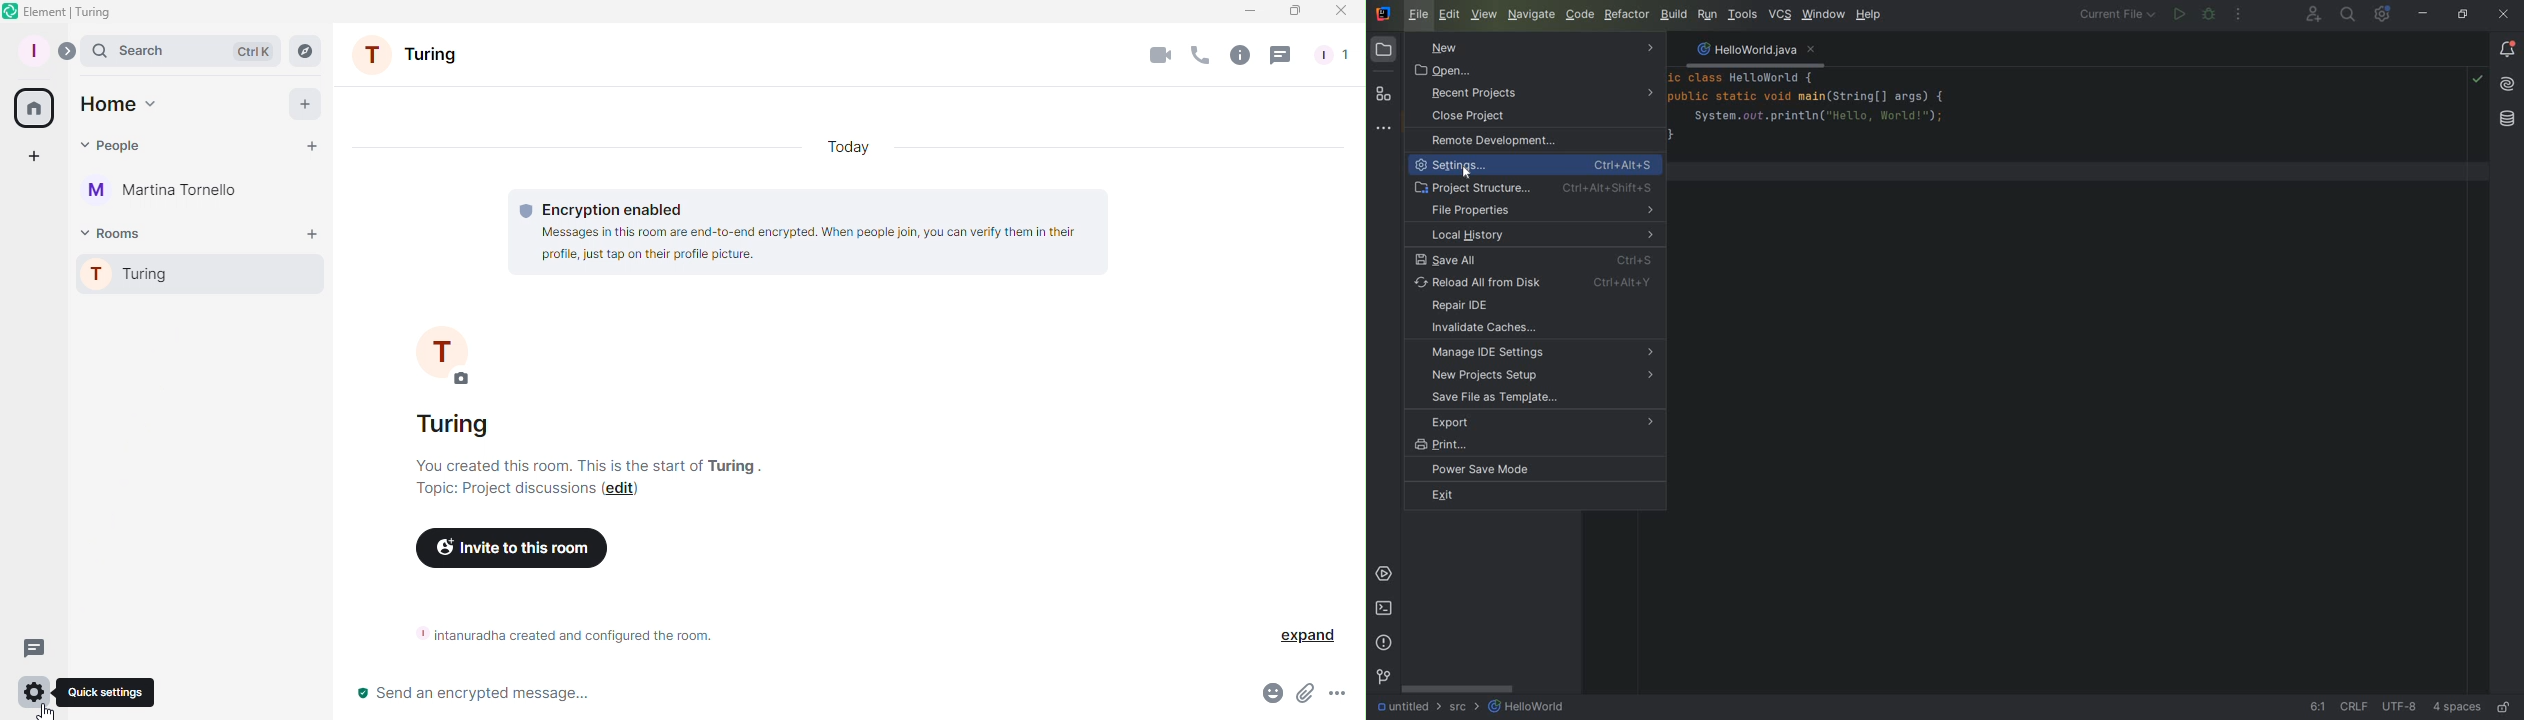  What do you see at coordinates (422, 57) in the screenshot?
I see `Turing ` at bounding box center [422, 57].